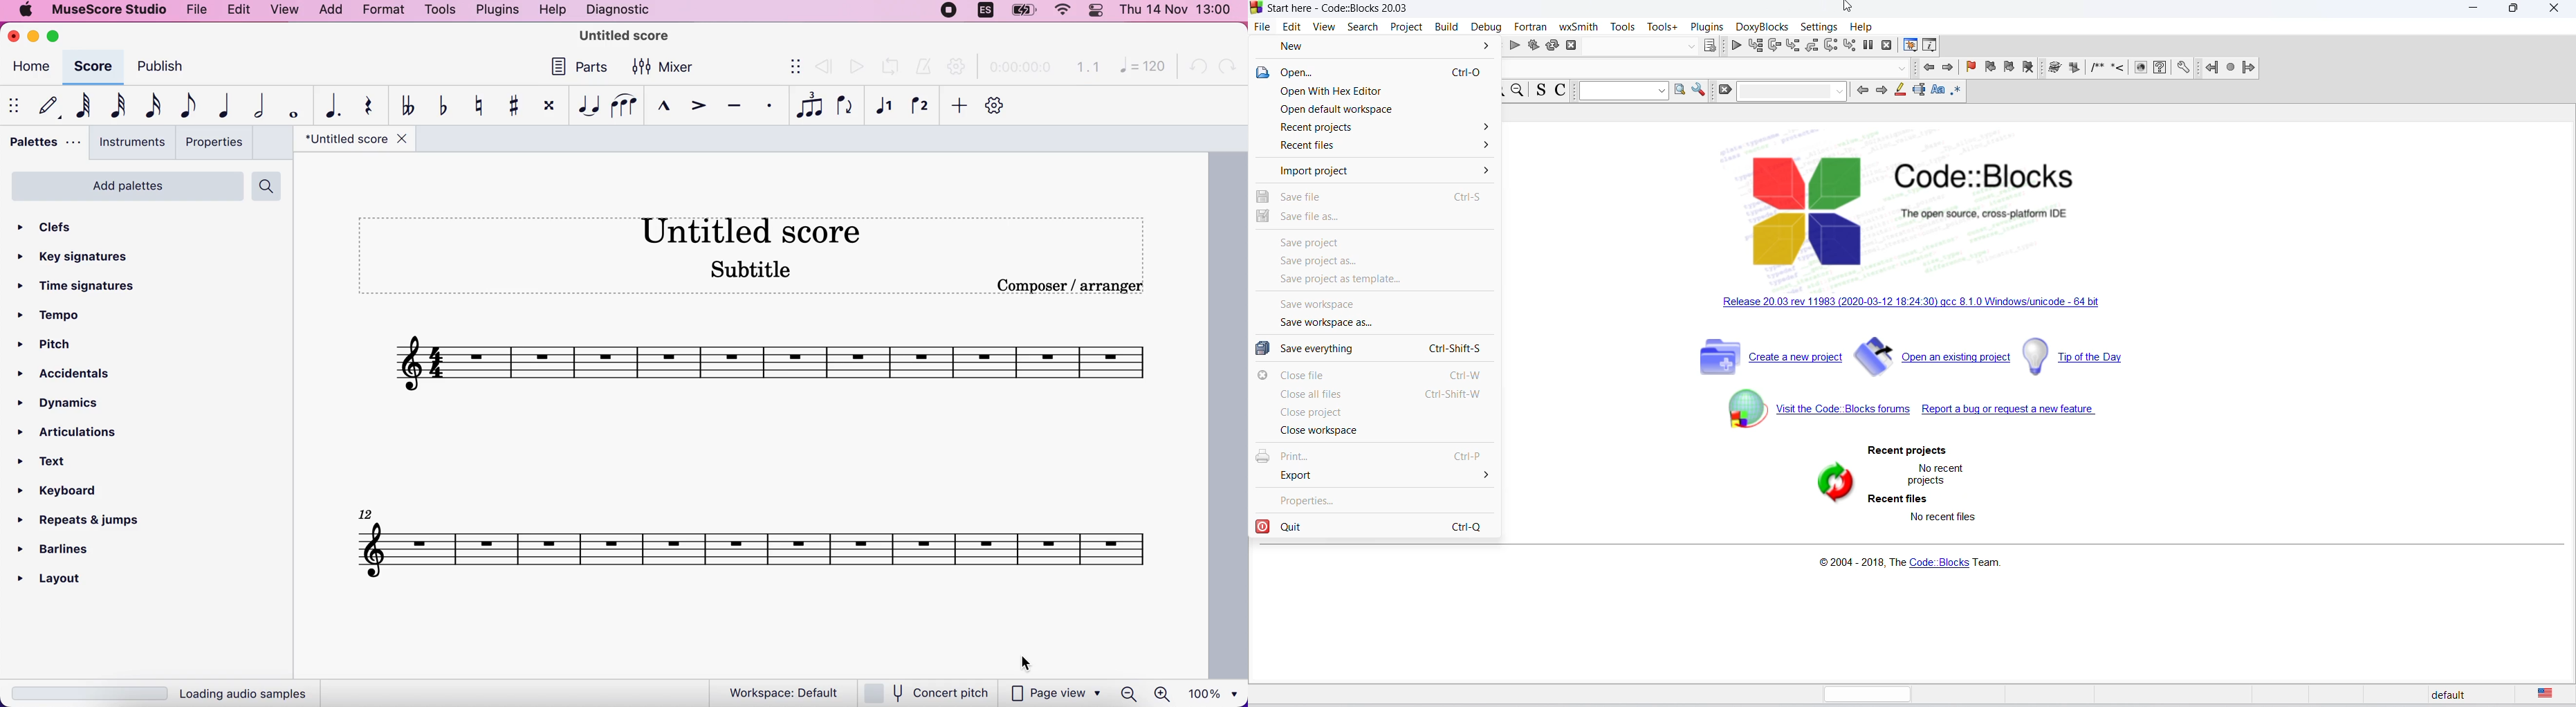  Describe the element at coordinates (1373, 218) in the screenshot. I see `save file as` at that location.